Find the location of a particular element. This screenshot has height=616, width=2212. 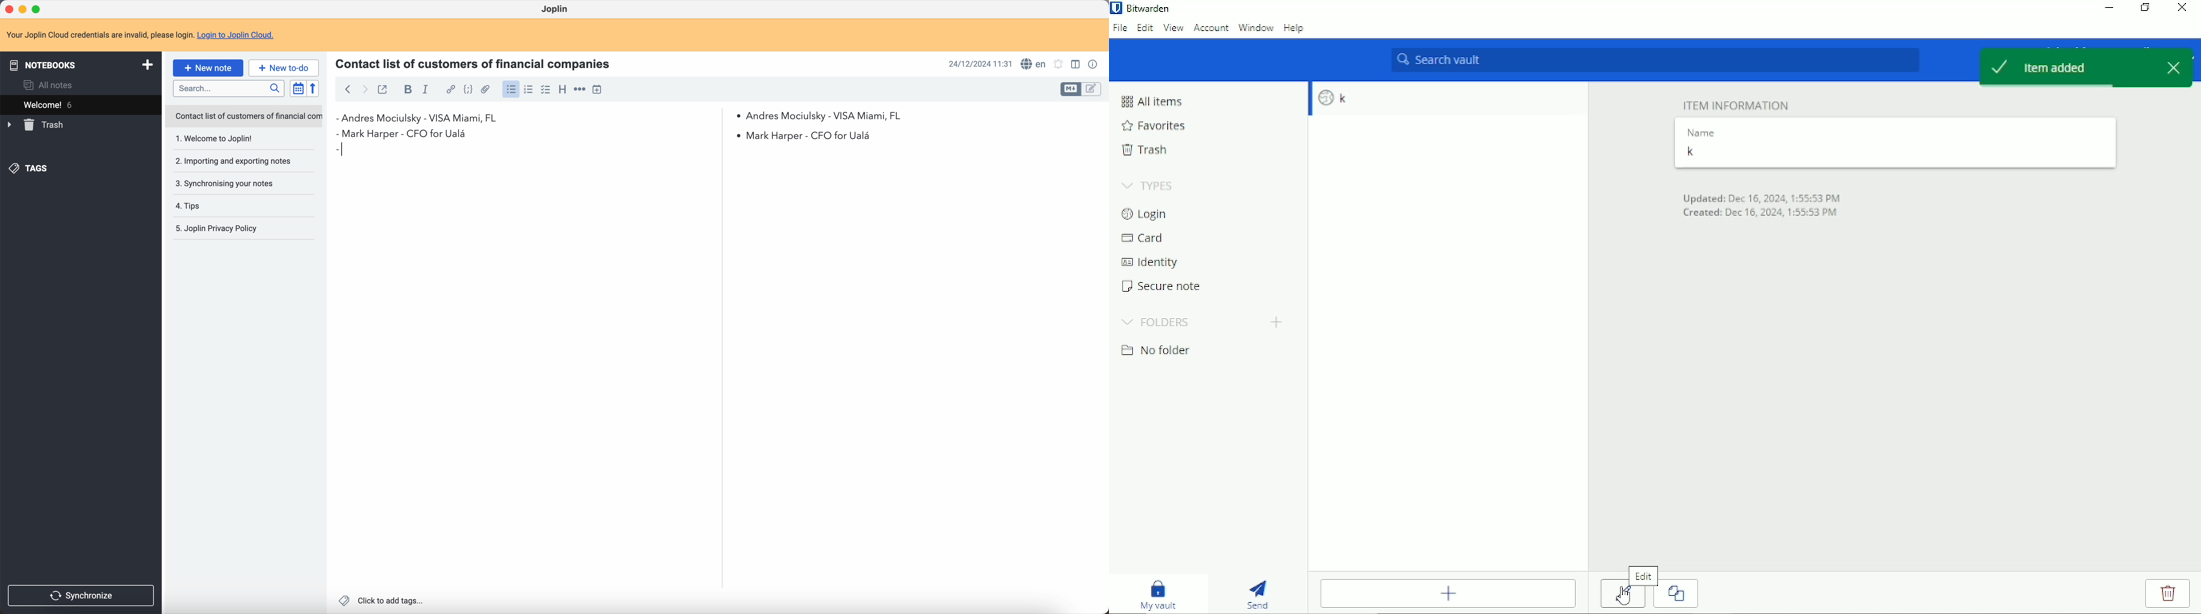

Identity is located at coordinates (1151, 263).